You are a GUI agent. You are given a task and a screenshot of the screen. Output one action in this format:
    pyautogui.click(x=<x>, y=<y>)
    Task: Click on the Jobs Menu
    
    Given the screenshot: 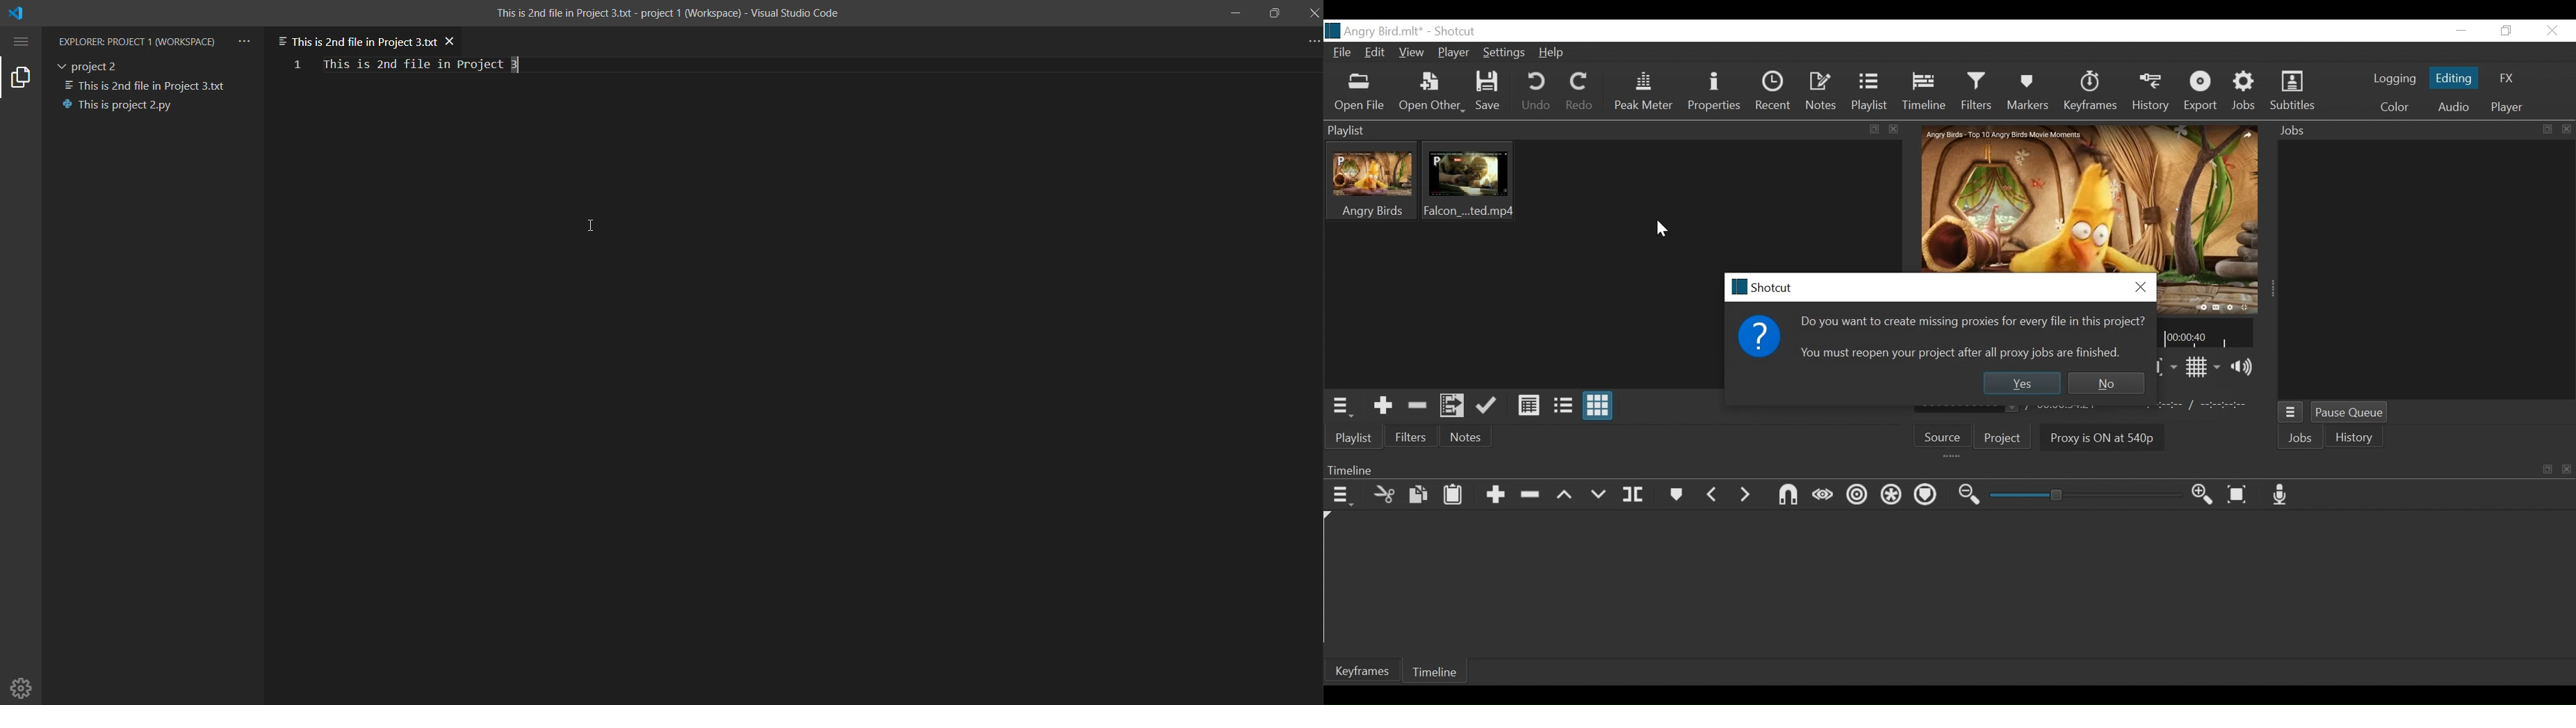 What is the action you would take?
    pyautogui.click(x=2290, y=413)
    